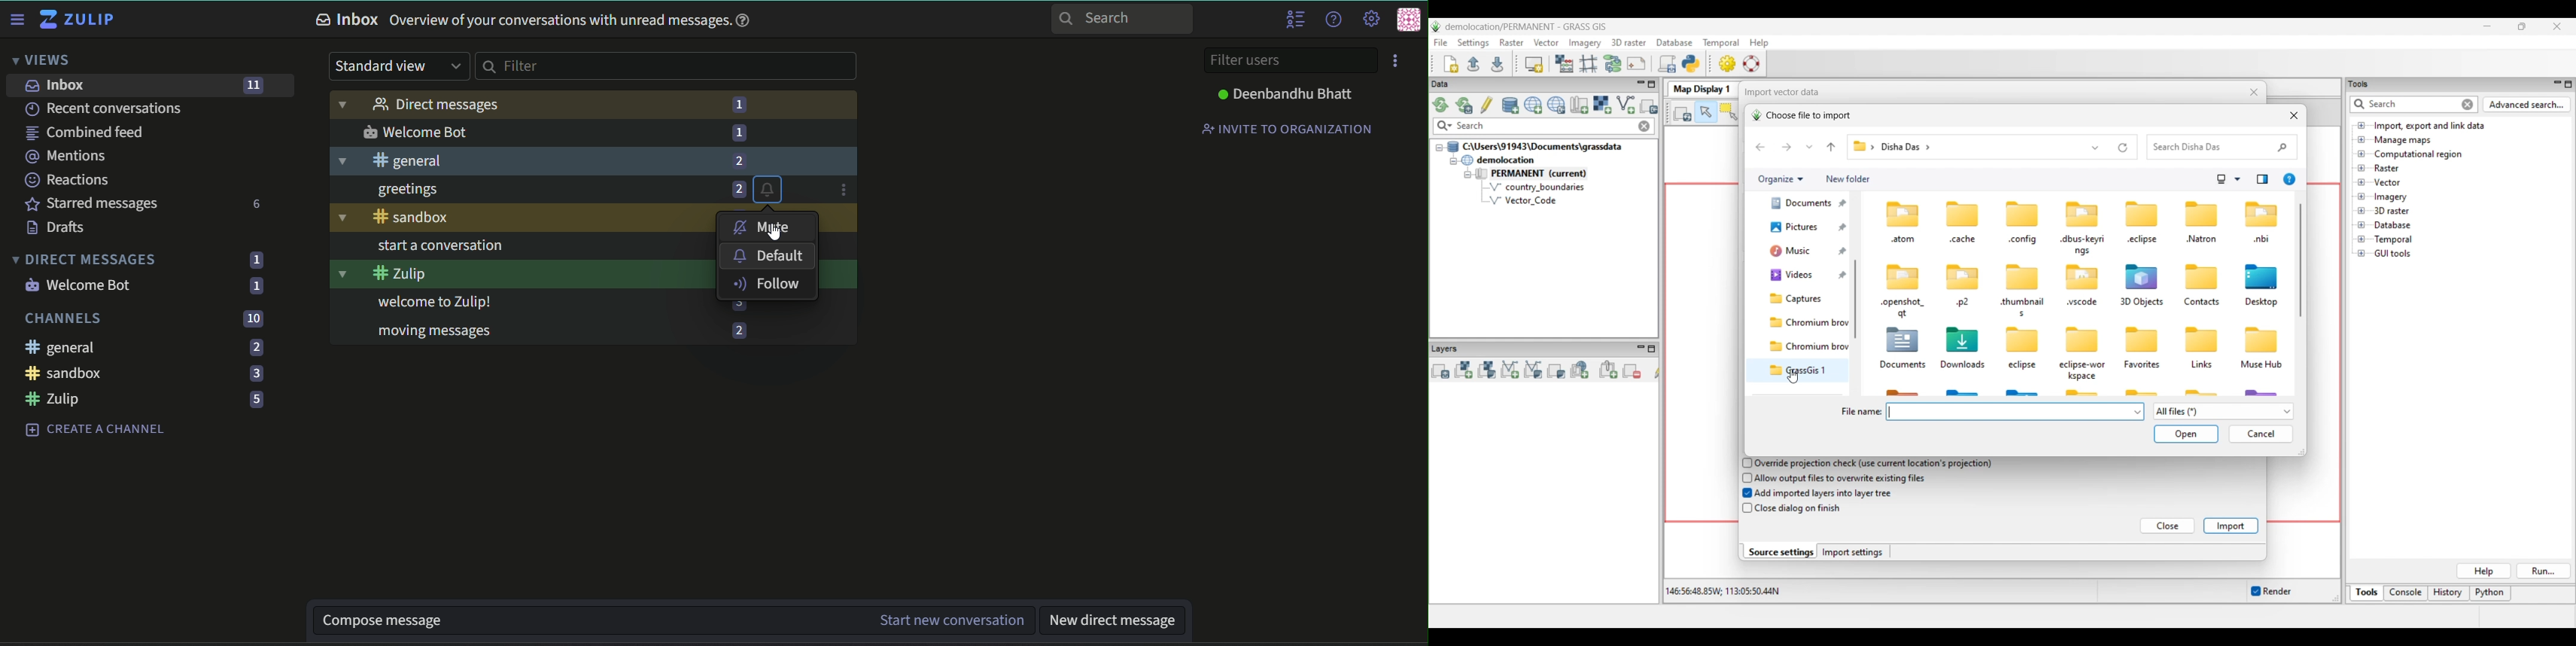  Describe the element at coordinates (735, 189) in the screenshot. I see `number` at that location.